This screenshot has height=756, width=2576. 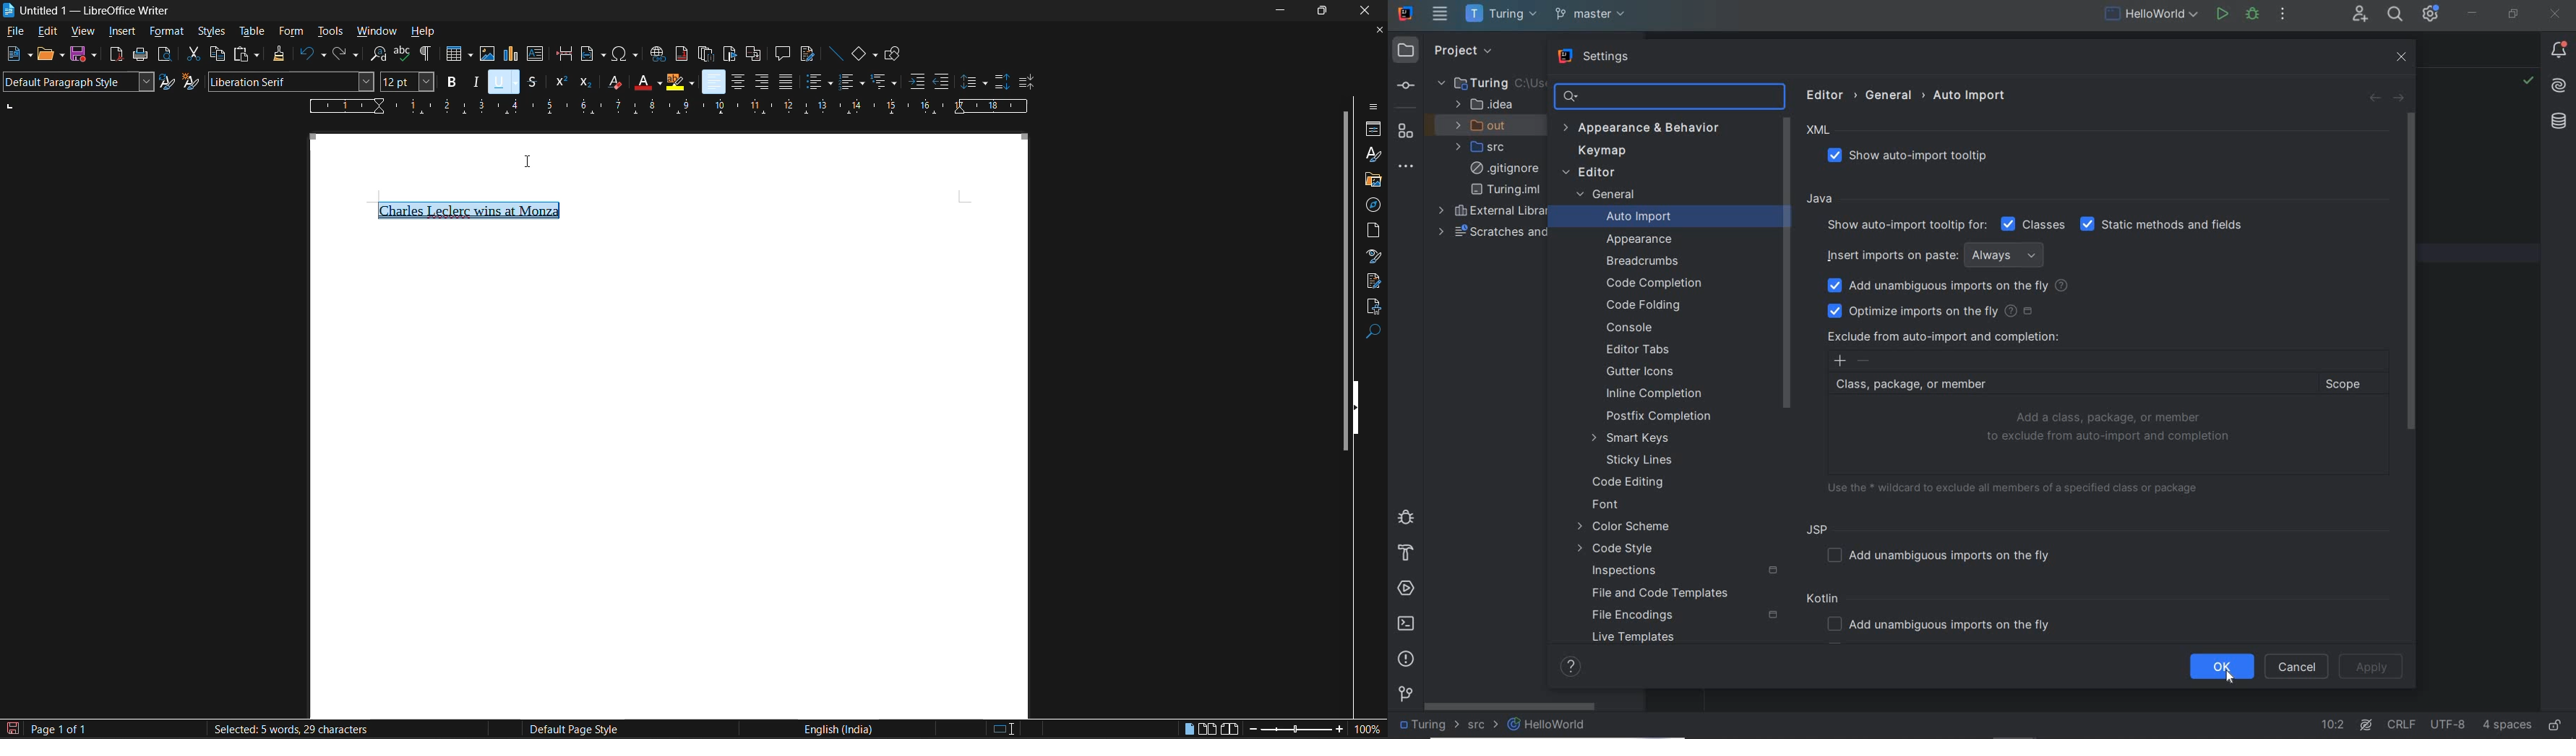 I want to click on align right, so click(x=761, y=82).